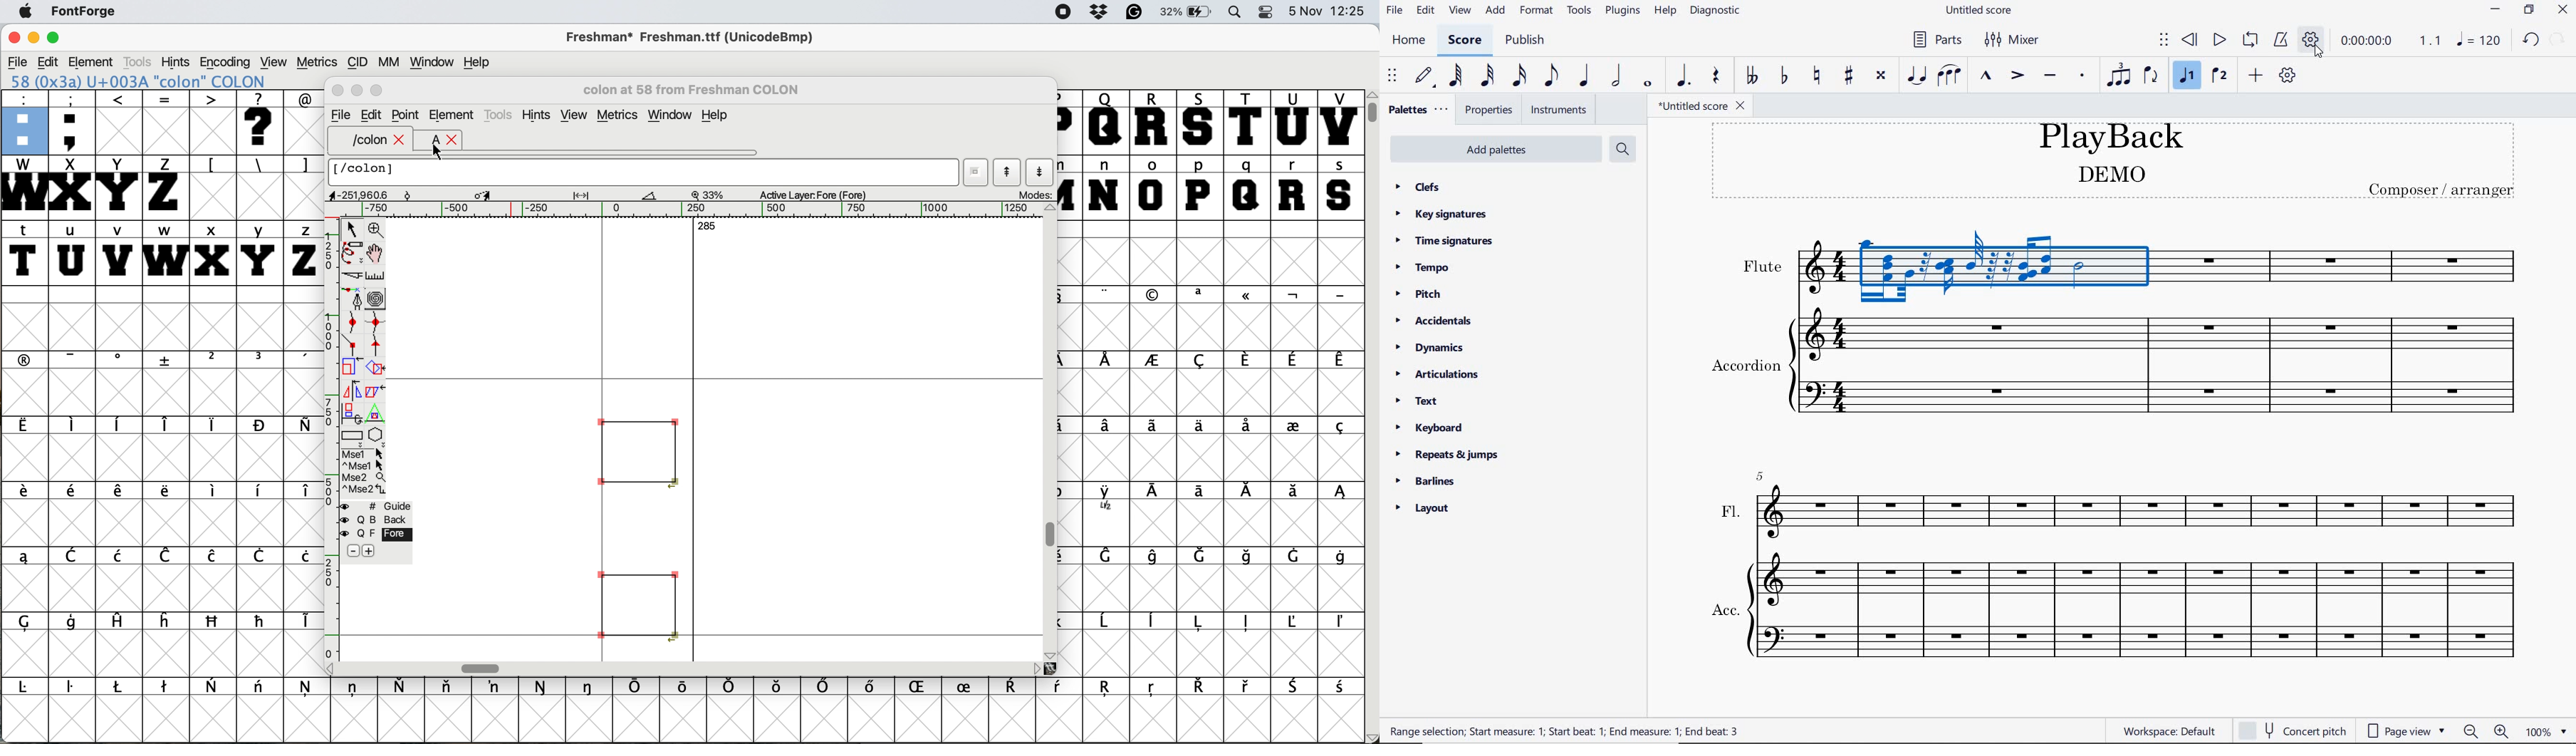 This screenshot has height=756, width=2576. Describe the element at coordinates (826, 687) in the screenshot. I see `symbol` at that location.